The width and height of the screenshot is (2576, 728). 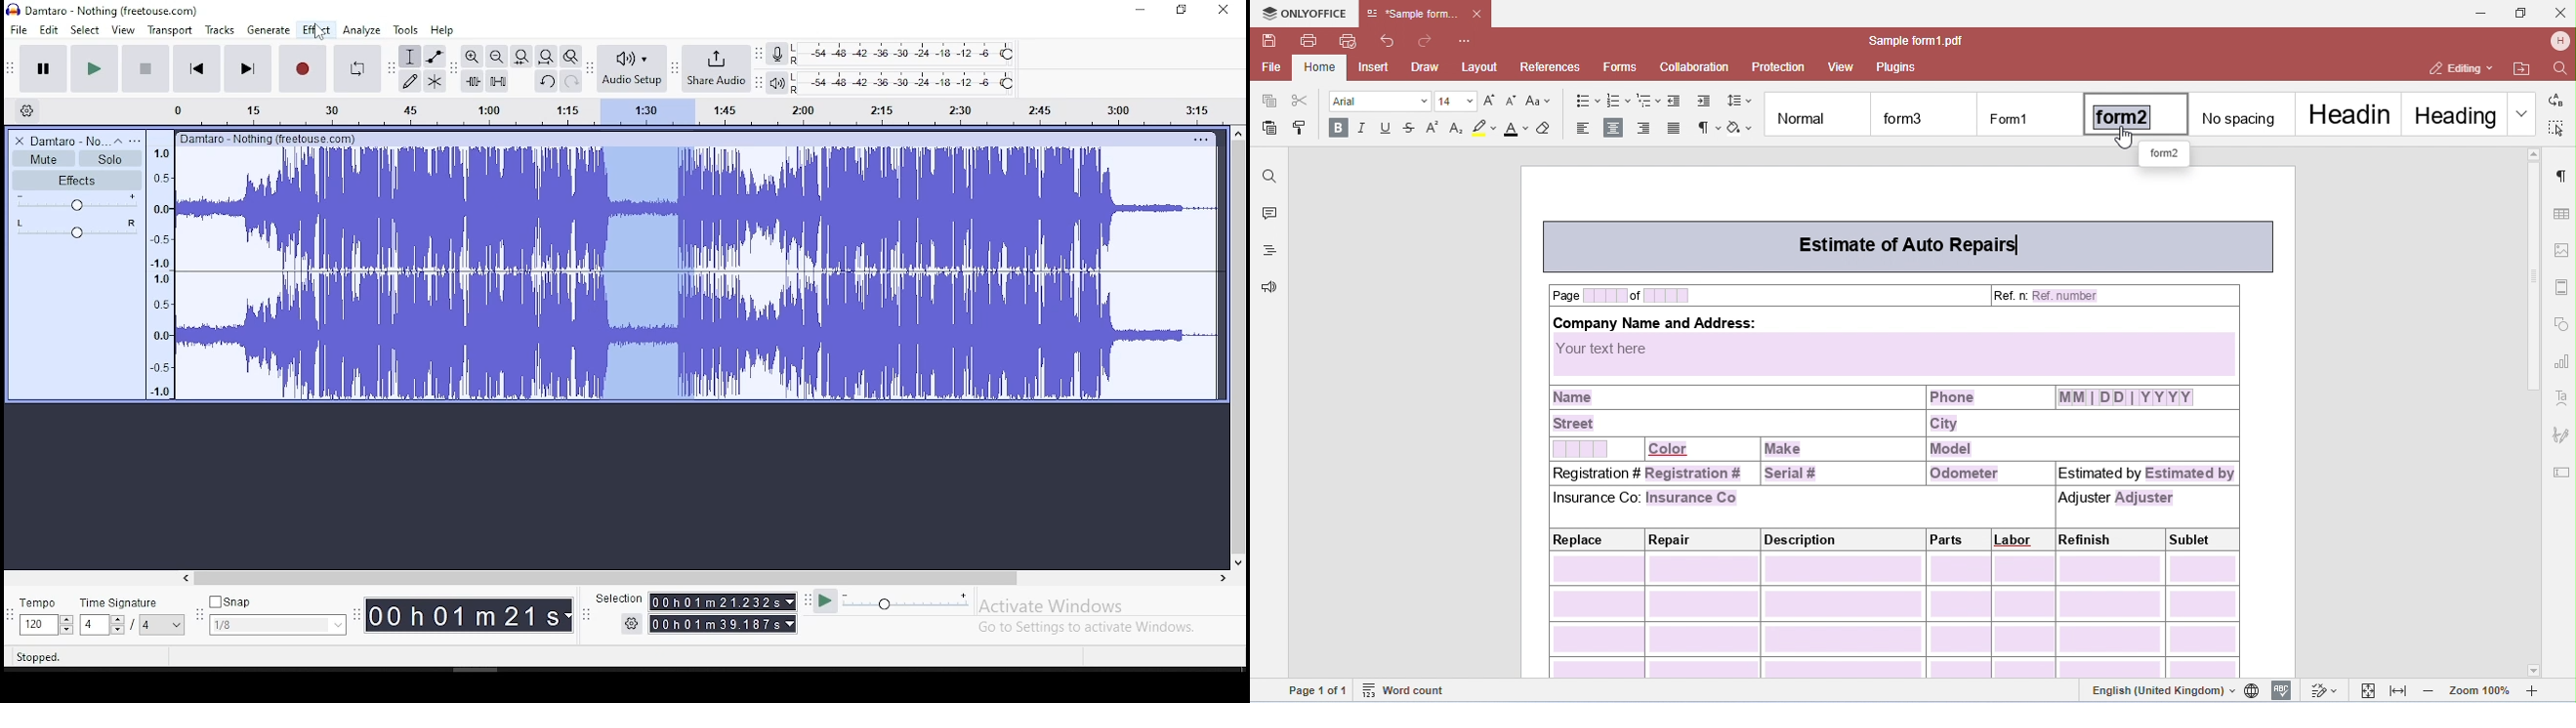 I want to click on 00Oh01m 21.232, so click(x=714, y=601).